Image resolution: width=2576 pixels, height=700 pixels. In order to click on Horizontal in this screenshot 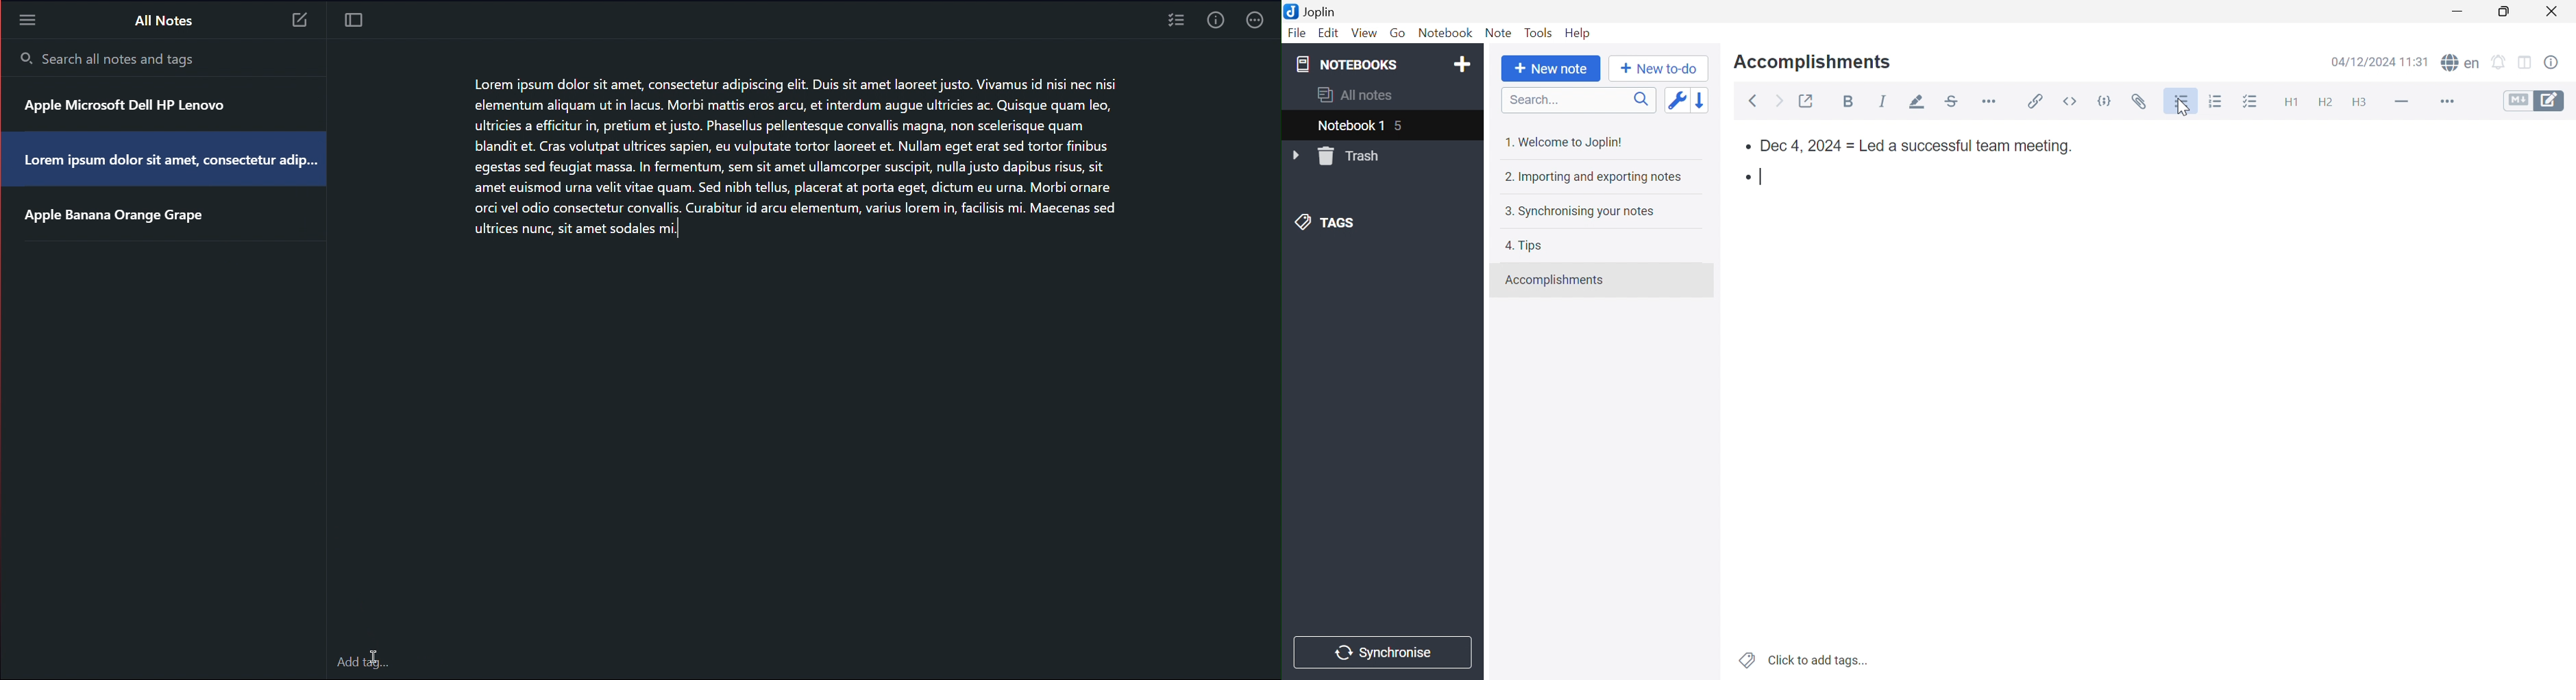, I will do `click(1991, 101)`.